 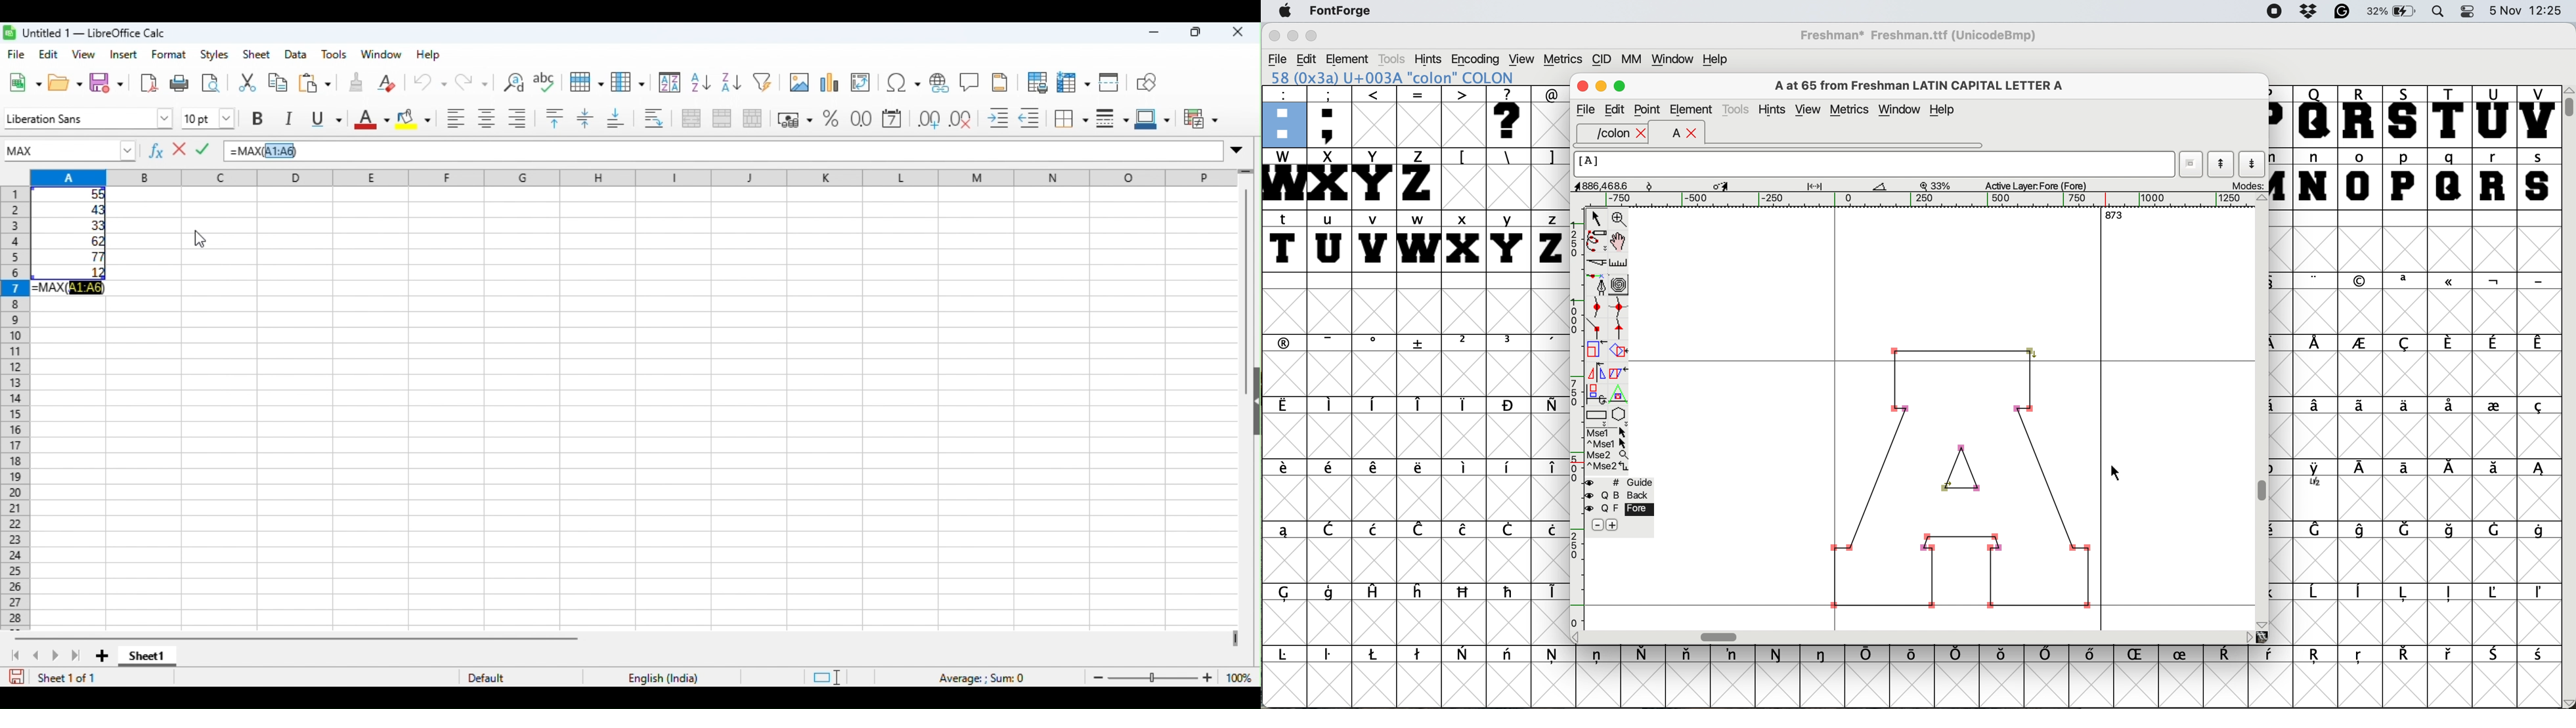 What do you see at coordinates (48, 54) in the screenshot?
I see `edit` at bounding box center [48, 54].